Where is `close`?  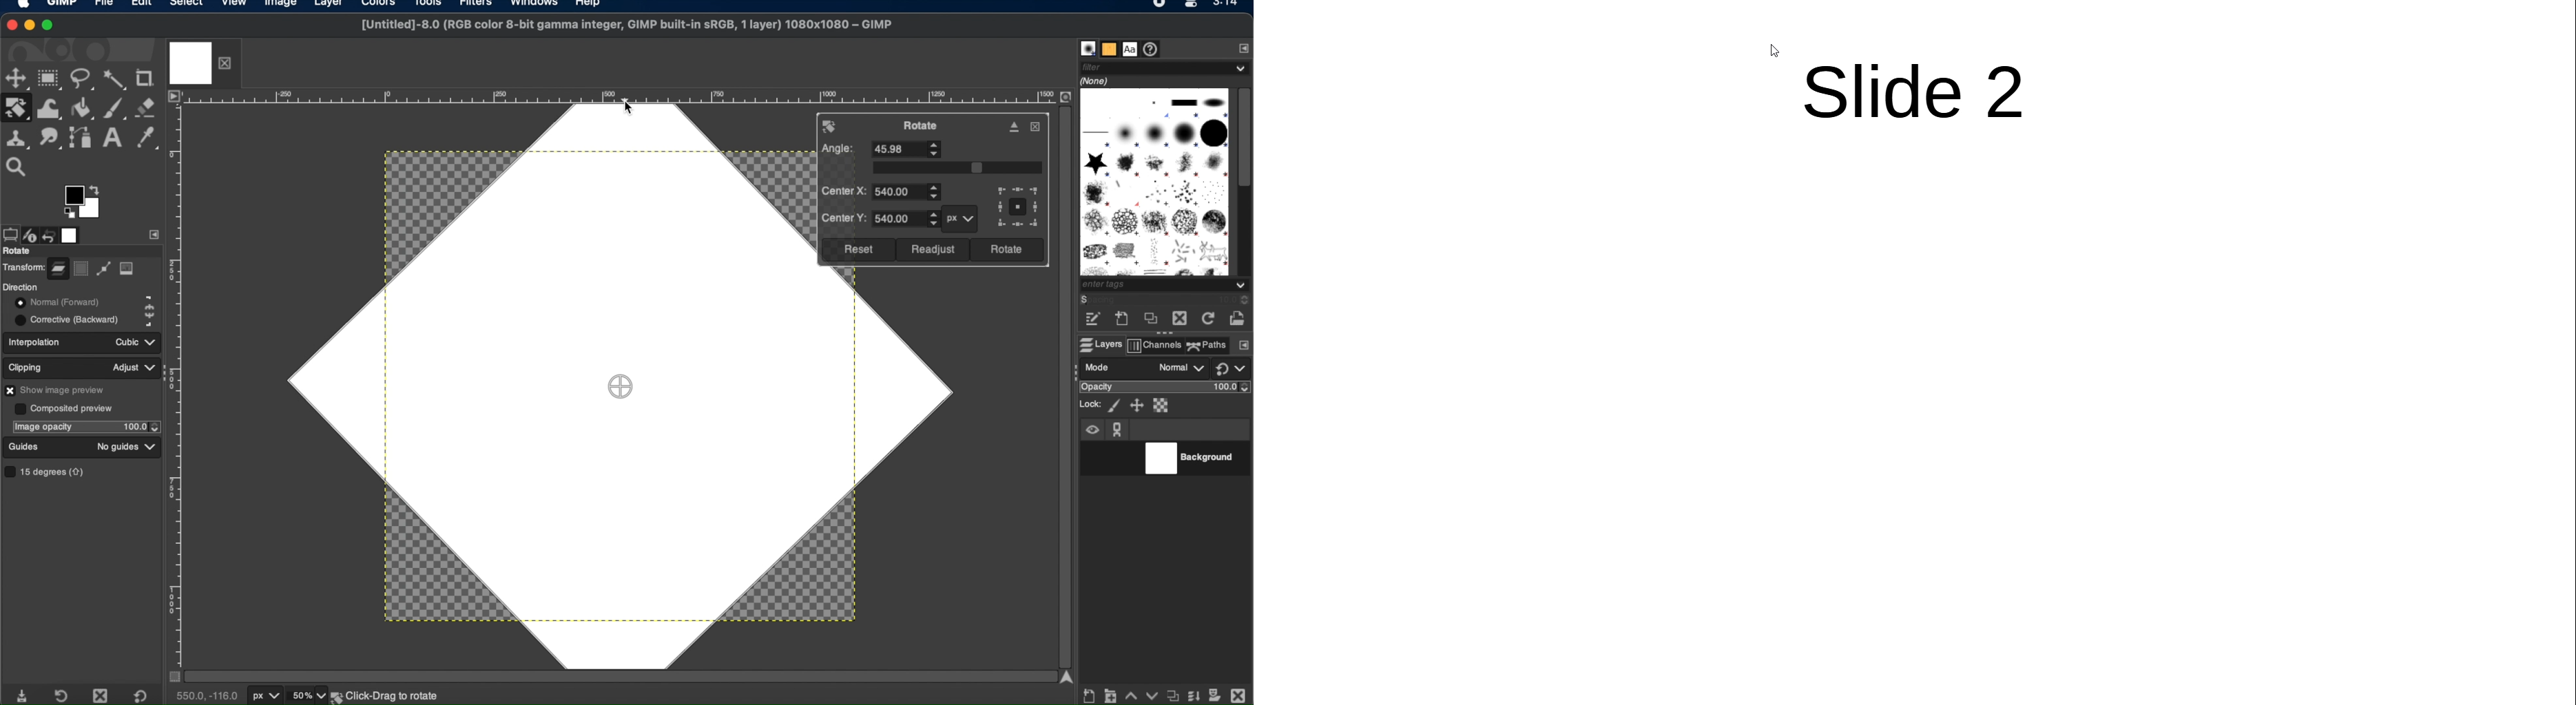 close is located at coordinates (12, 24).